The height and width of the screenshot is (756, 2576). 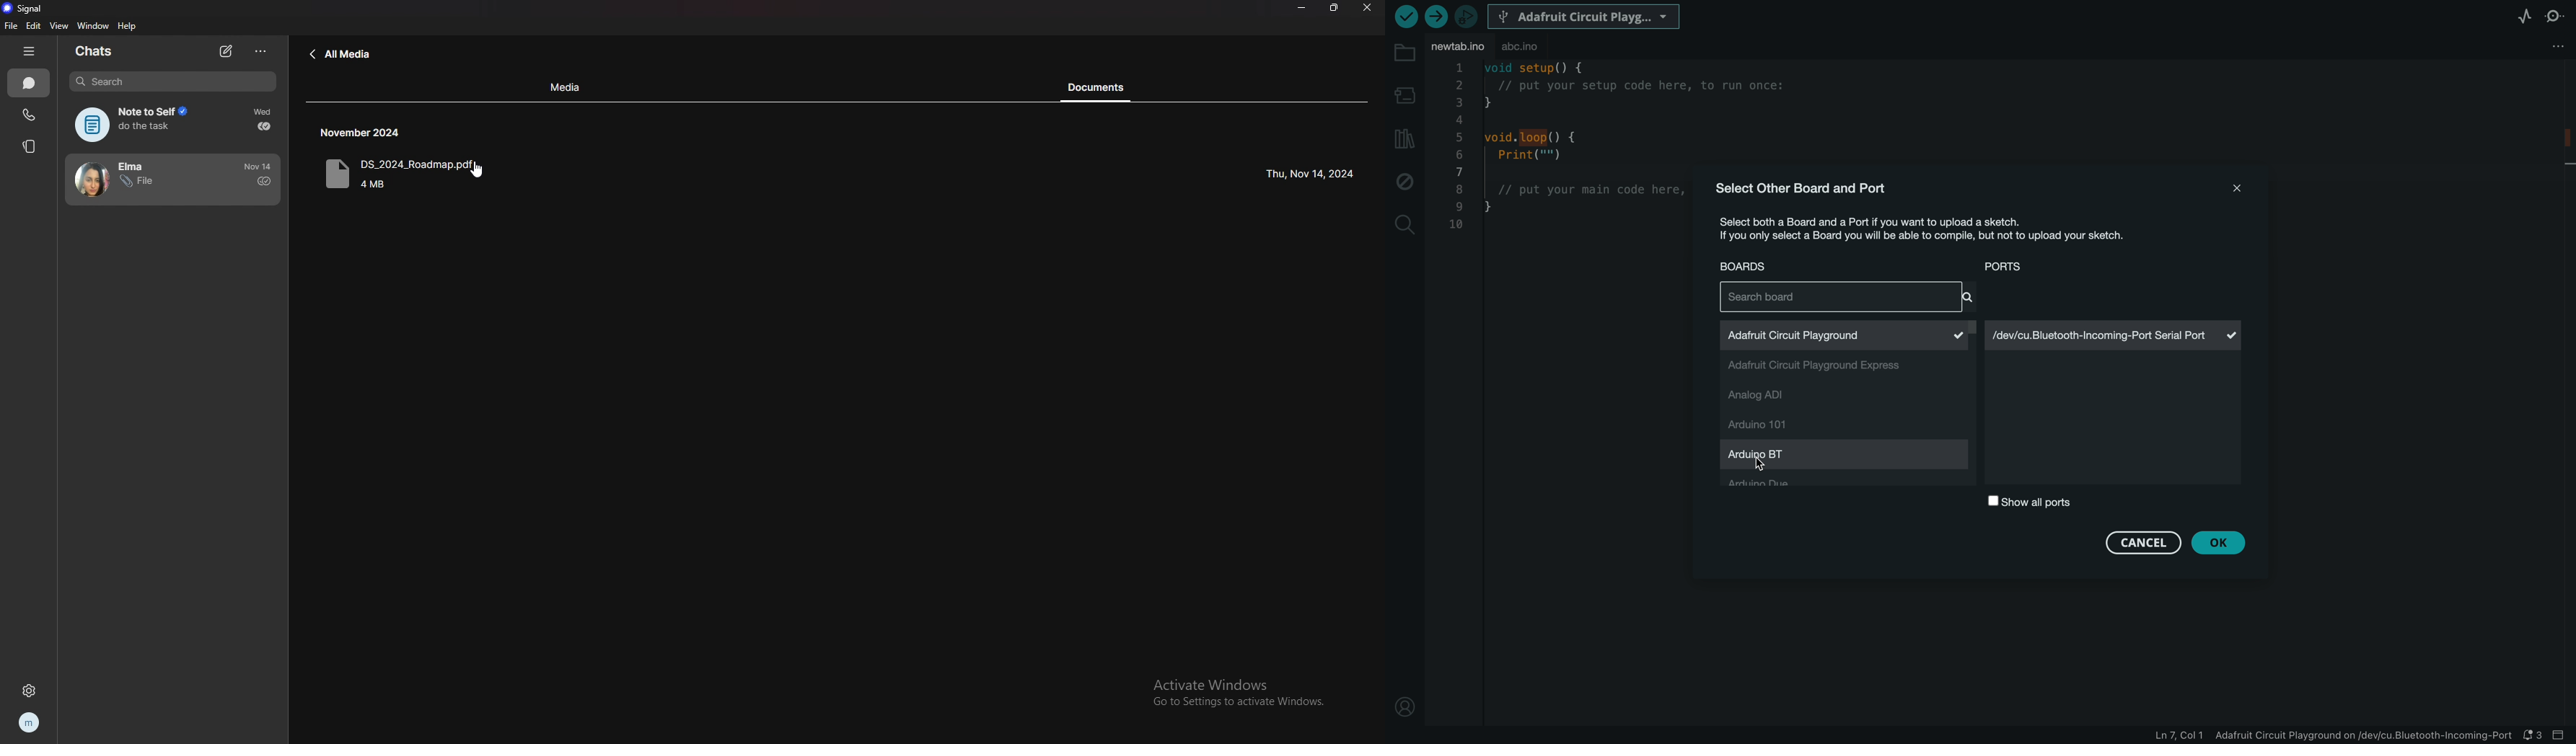 What do you see at coordinates (30, 723) in the screenshot?
I see `profile` at bounding box center [30, 723].